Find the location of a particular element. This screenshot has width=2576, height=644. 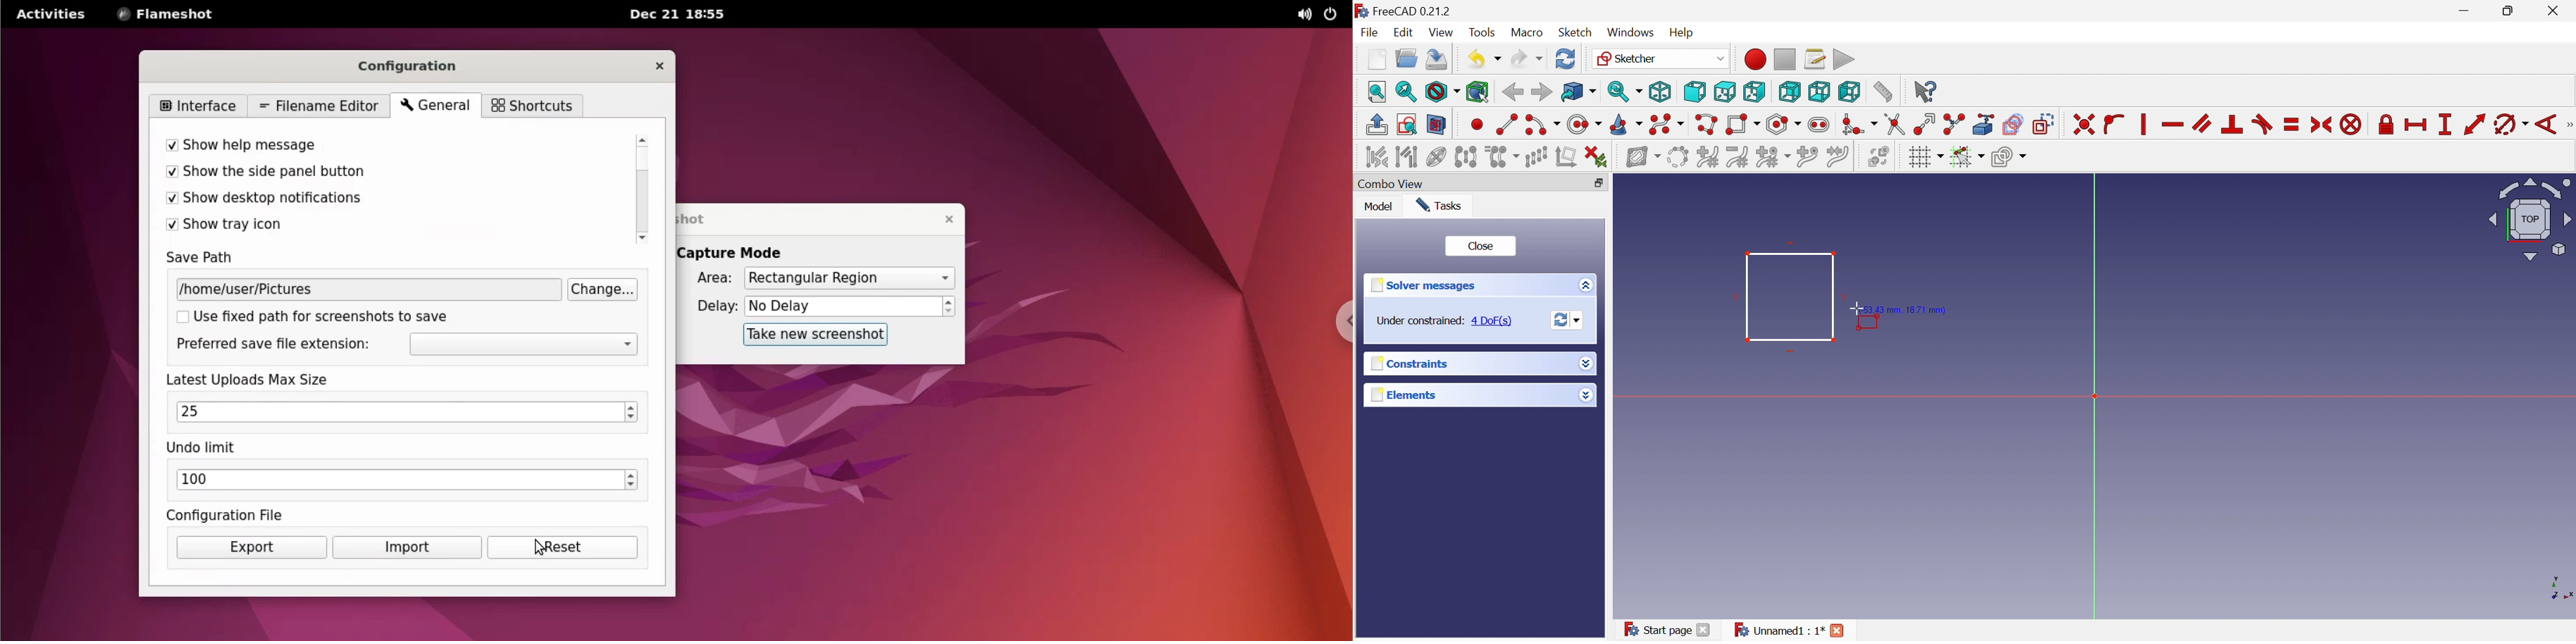

Constrain lock is located at coordinates (2387, 123).